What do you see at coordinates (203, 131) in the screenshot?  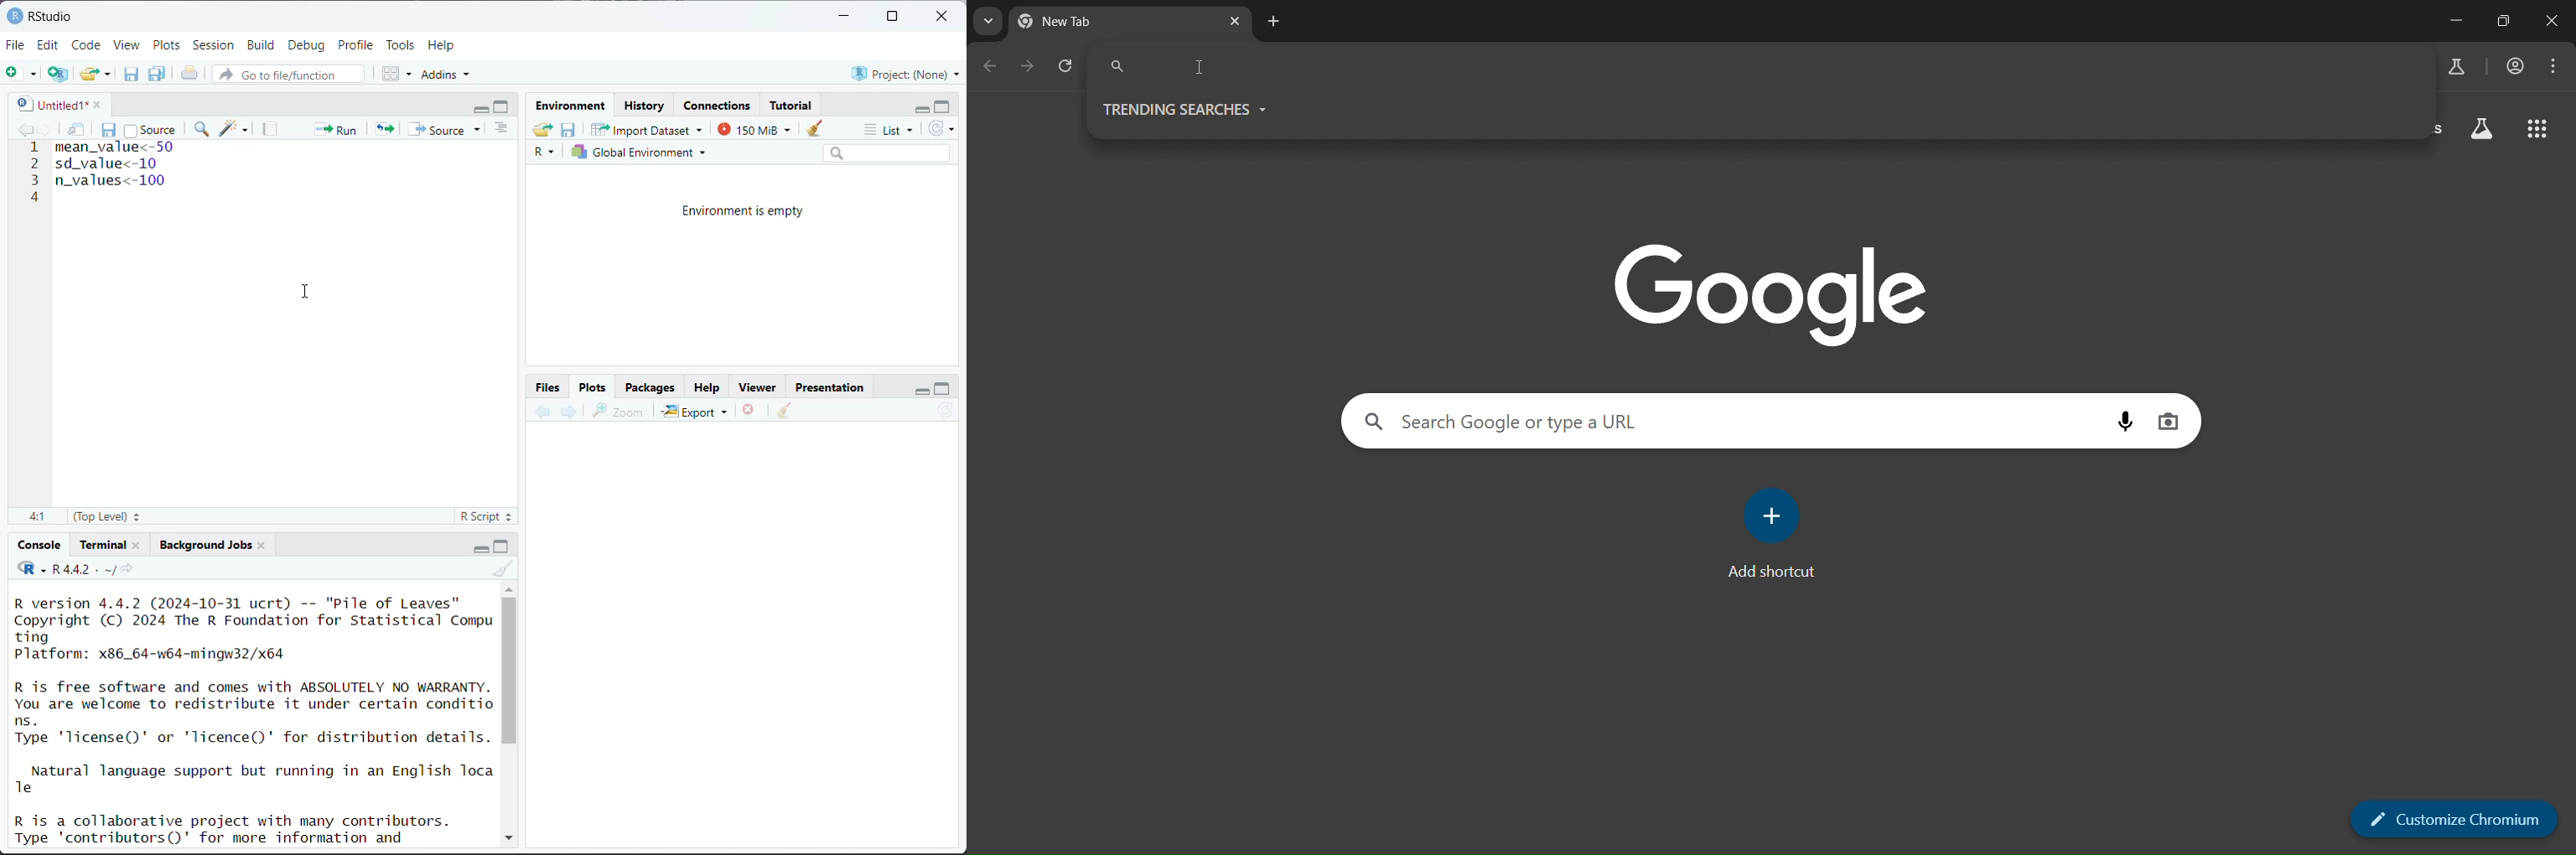 I see `find/replace` at bounding box center [203, 131].